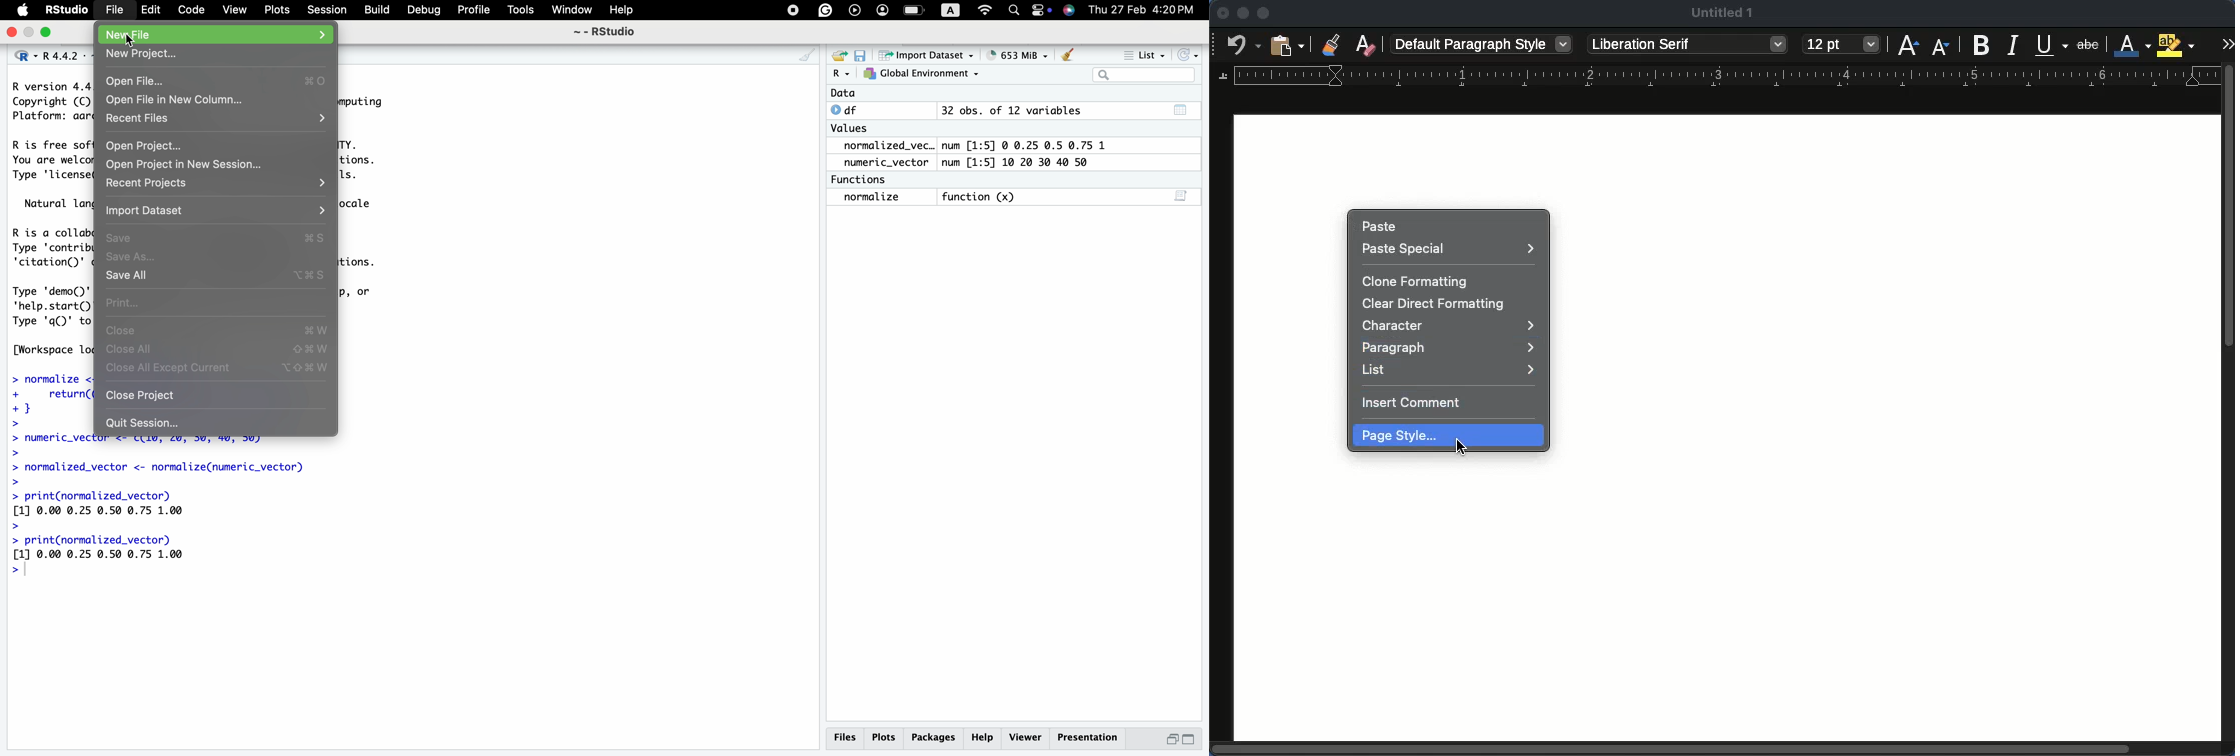 Image resolution: width=2240 pixels, height=756 pixels. I want to click on Window controls, so click(30, 33).